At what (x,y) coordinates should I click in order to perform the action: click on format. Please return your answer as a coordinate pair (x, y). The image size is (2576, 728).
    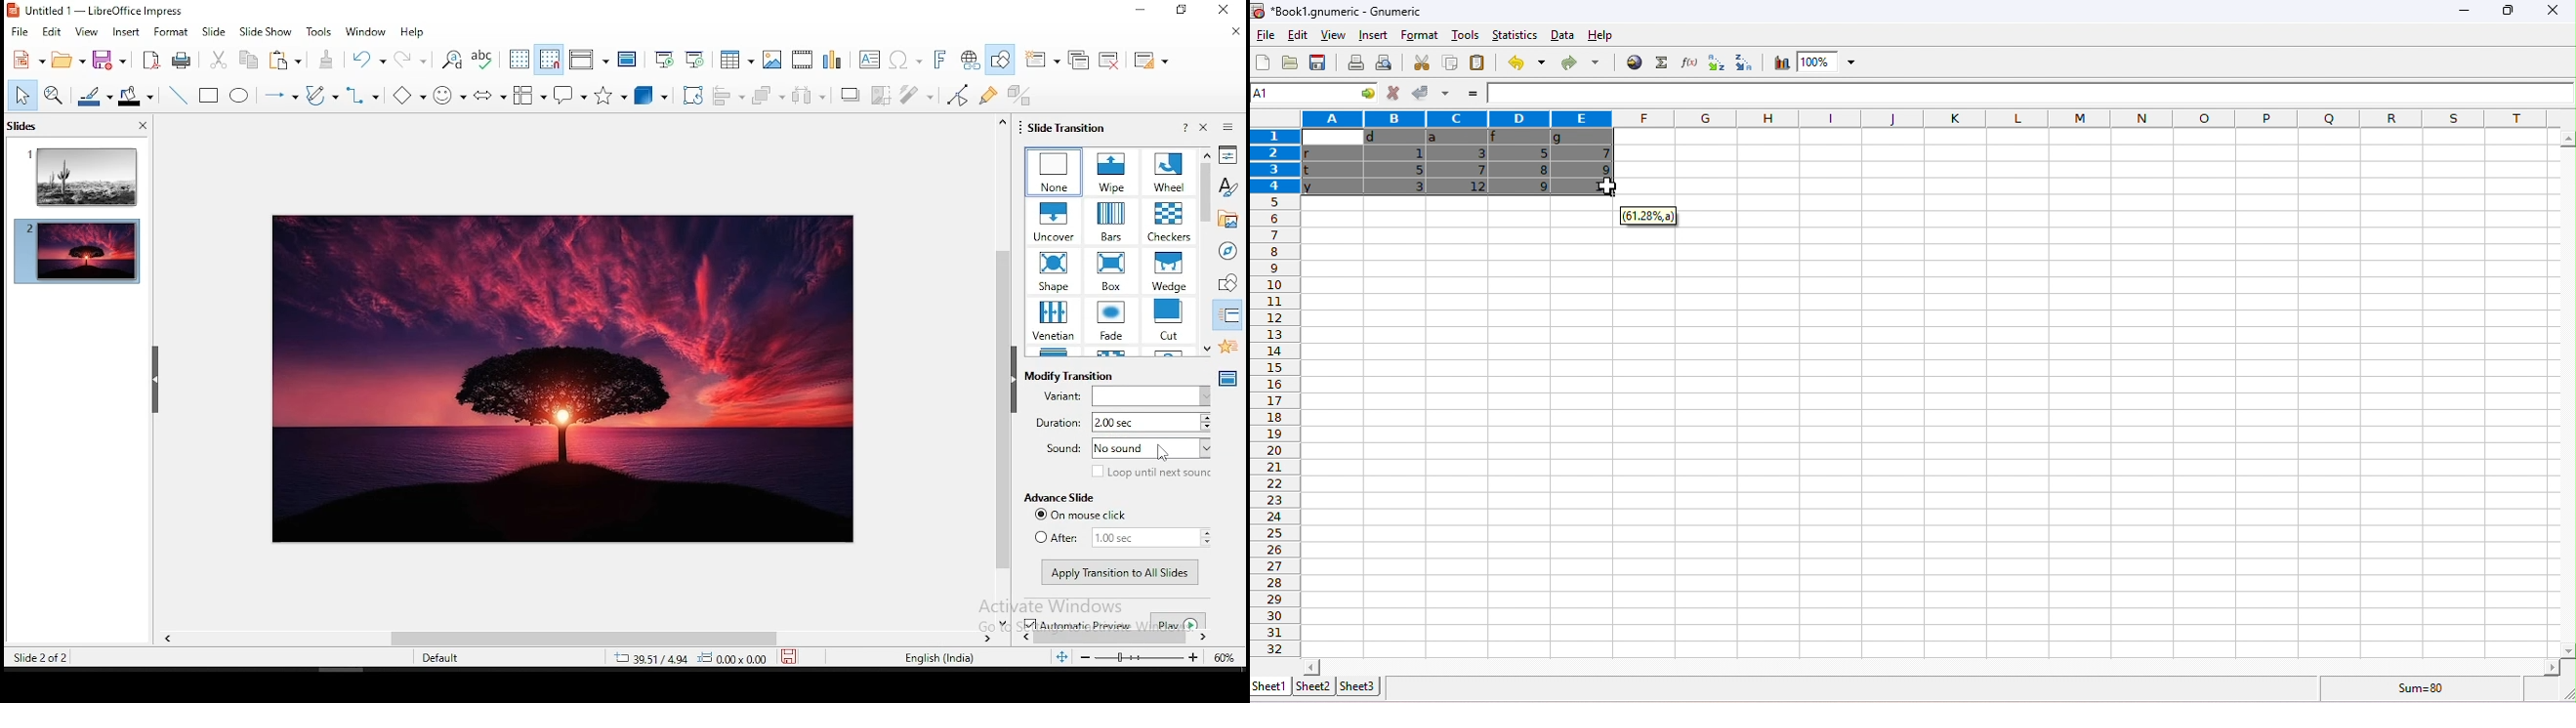
    Looking at the image, I should click on (171, 30).